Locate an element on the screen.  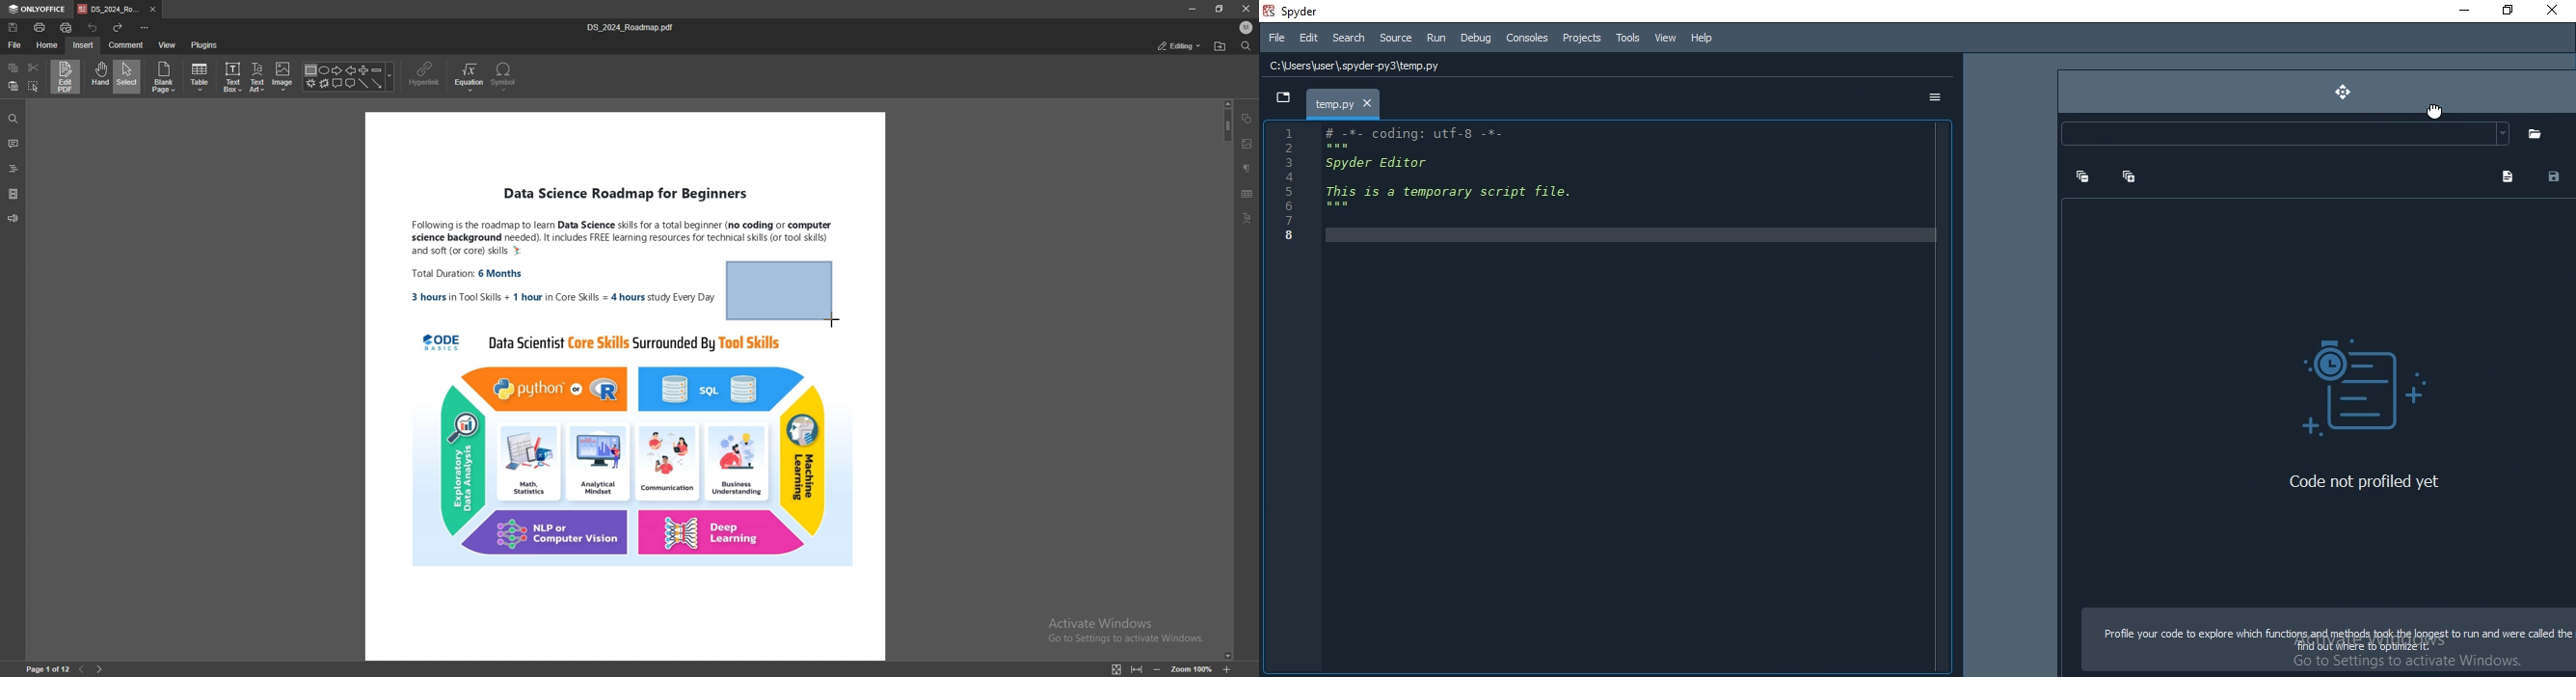
paste is located at coordinates (13, 87).